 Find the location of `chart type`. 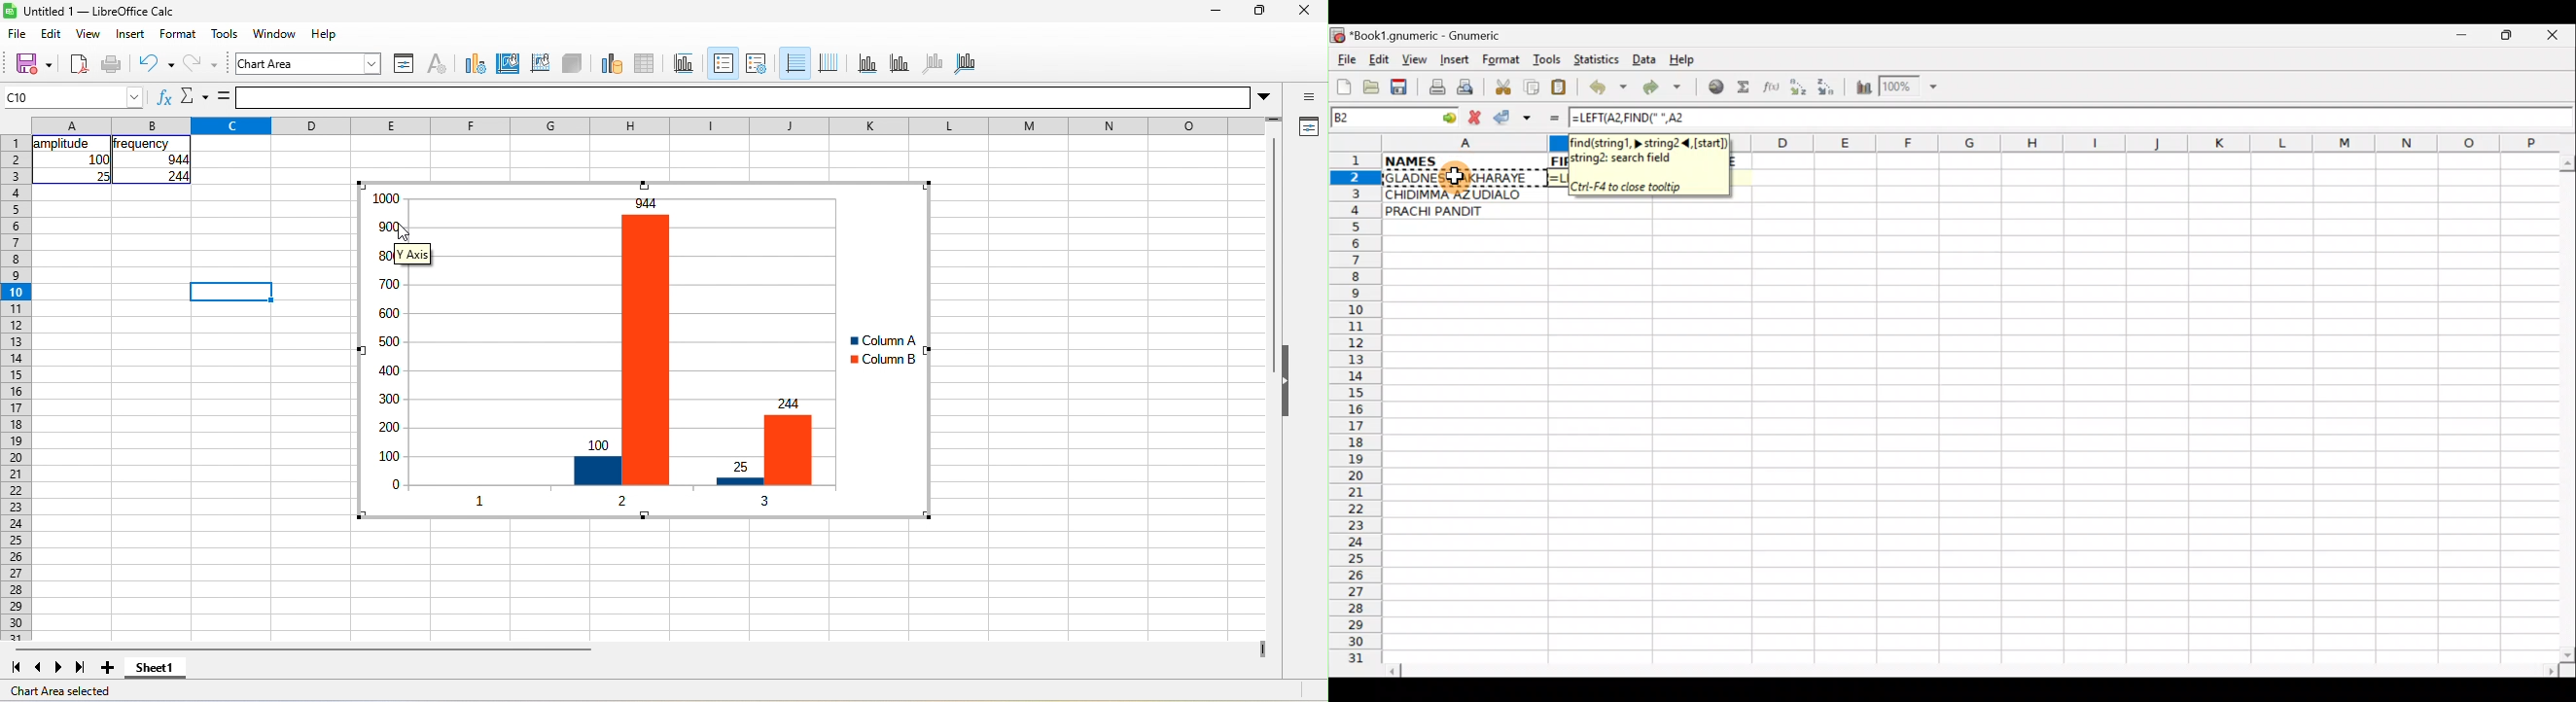

chart type is located at coordinates (472, 62).